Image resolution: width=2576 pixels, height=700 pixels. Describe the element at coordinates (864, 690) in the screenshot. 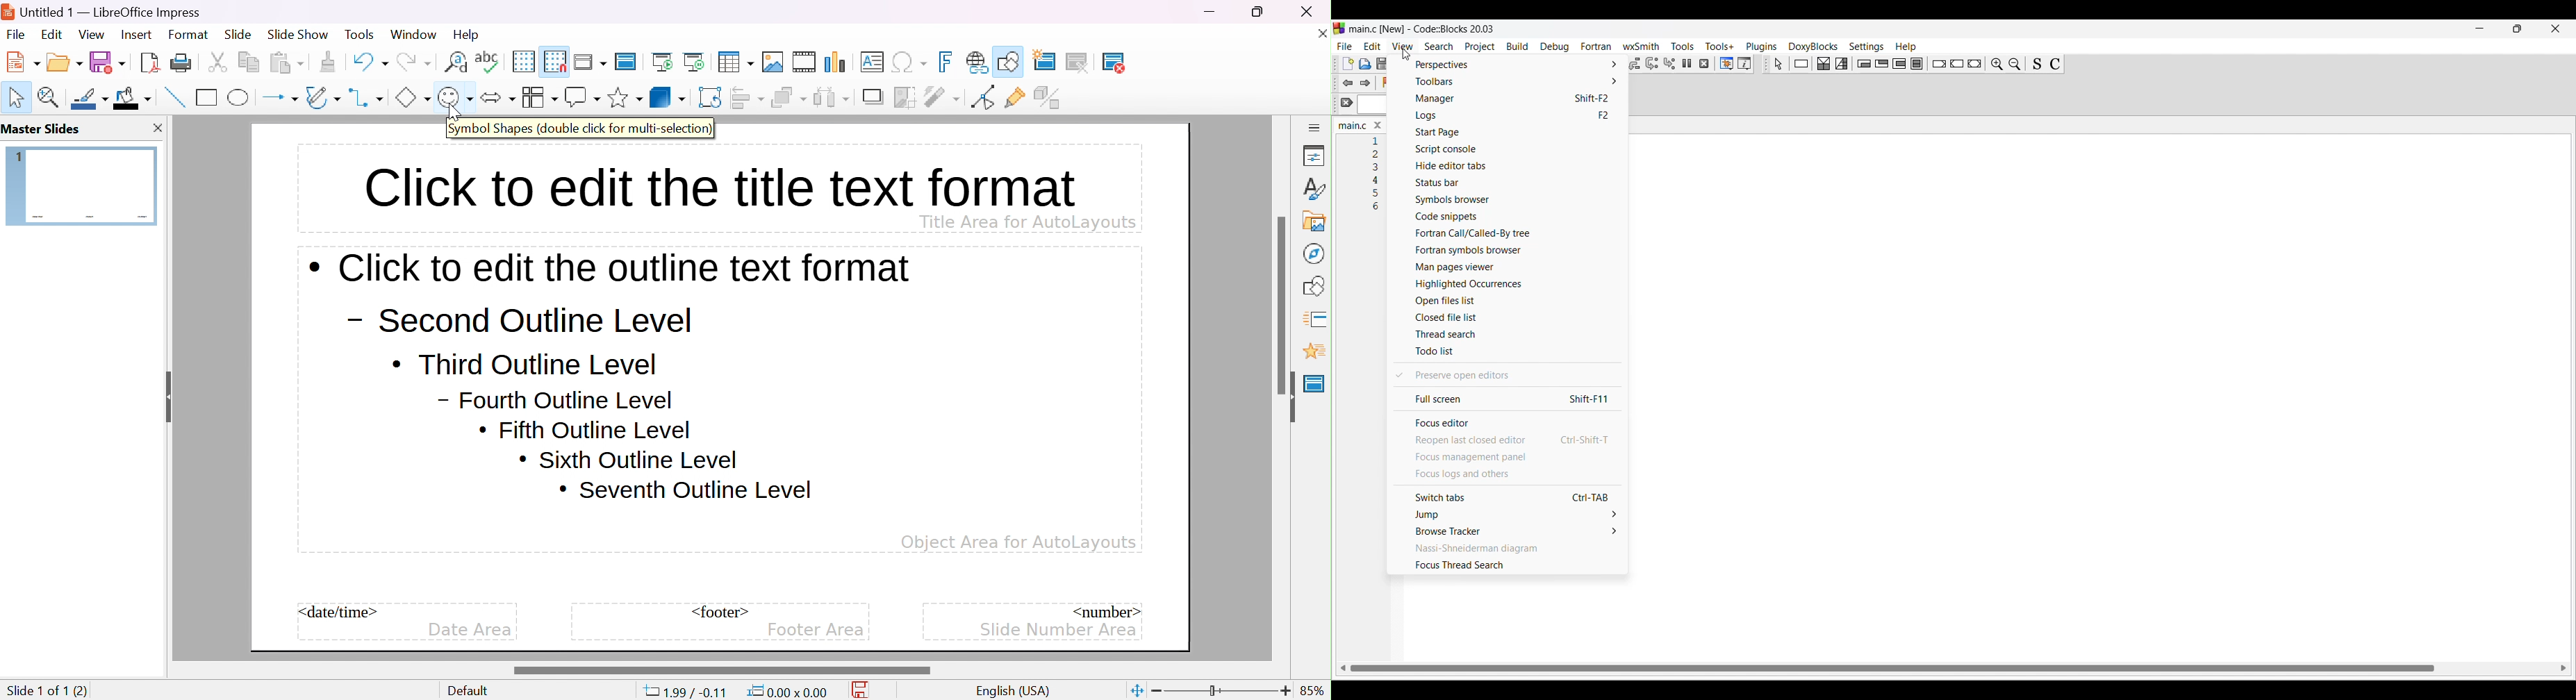

I see `save` at that location.